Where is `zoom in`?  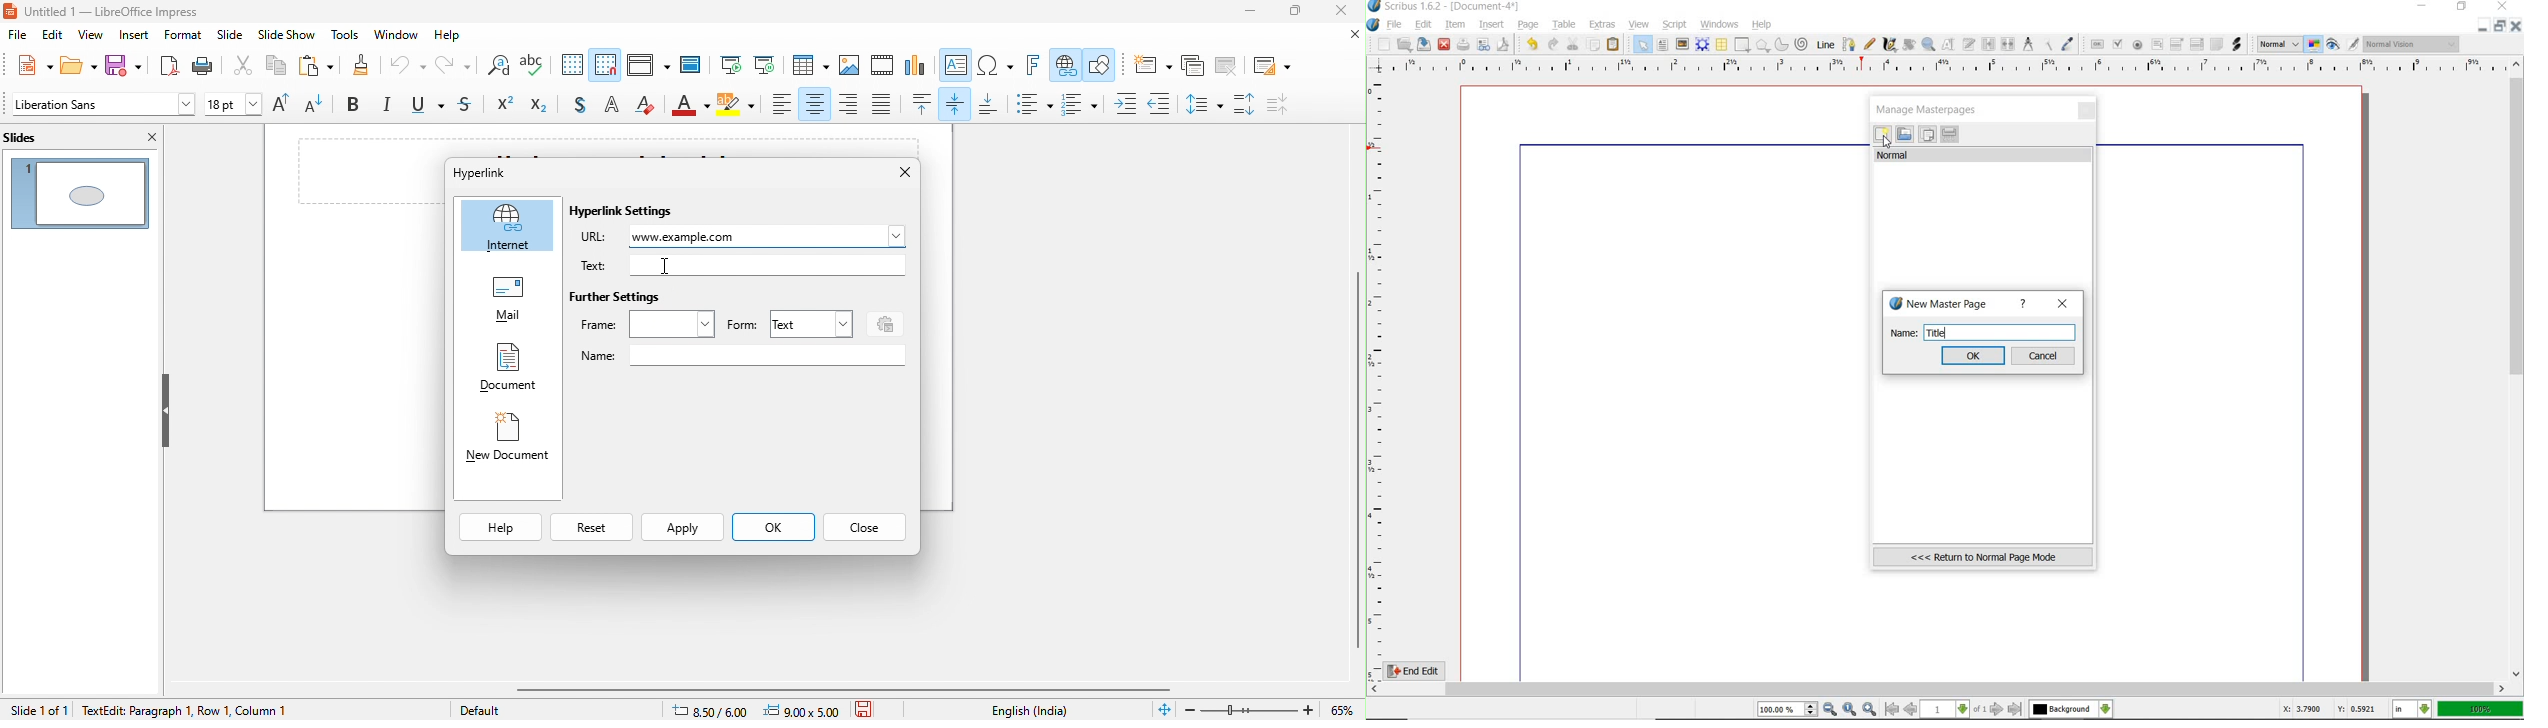 zoom in is located at coordinates (1869, 708).